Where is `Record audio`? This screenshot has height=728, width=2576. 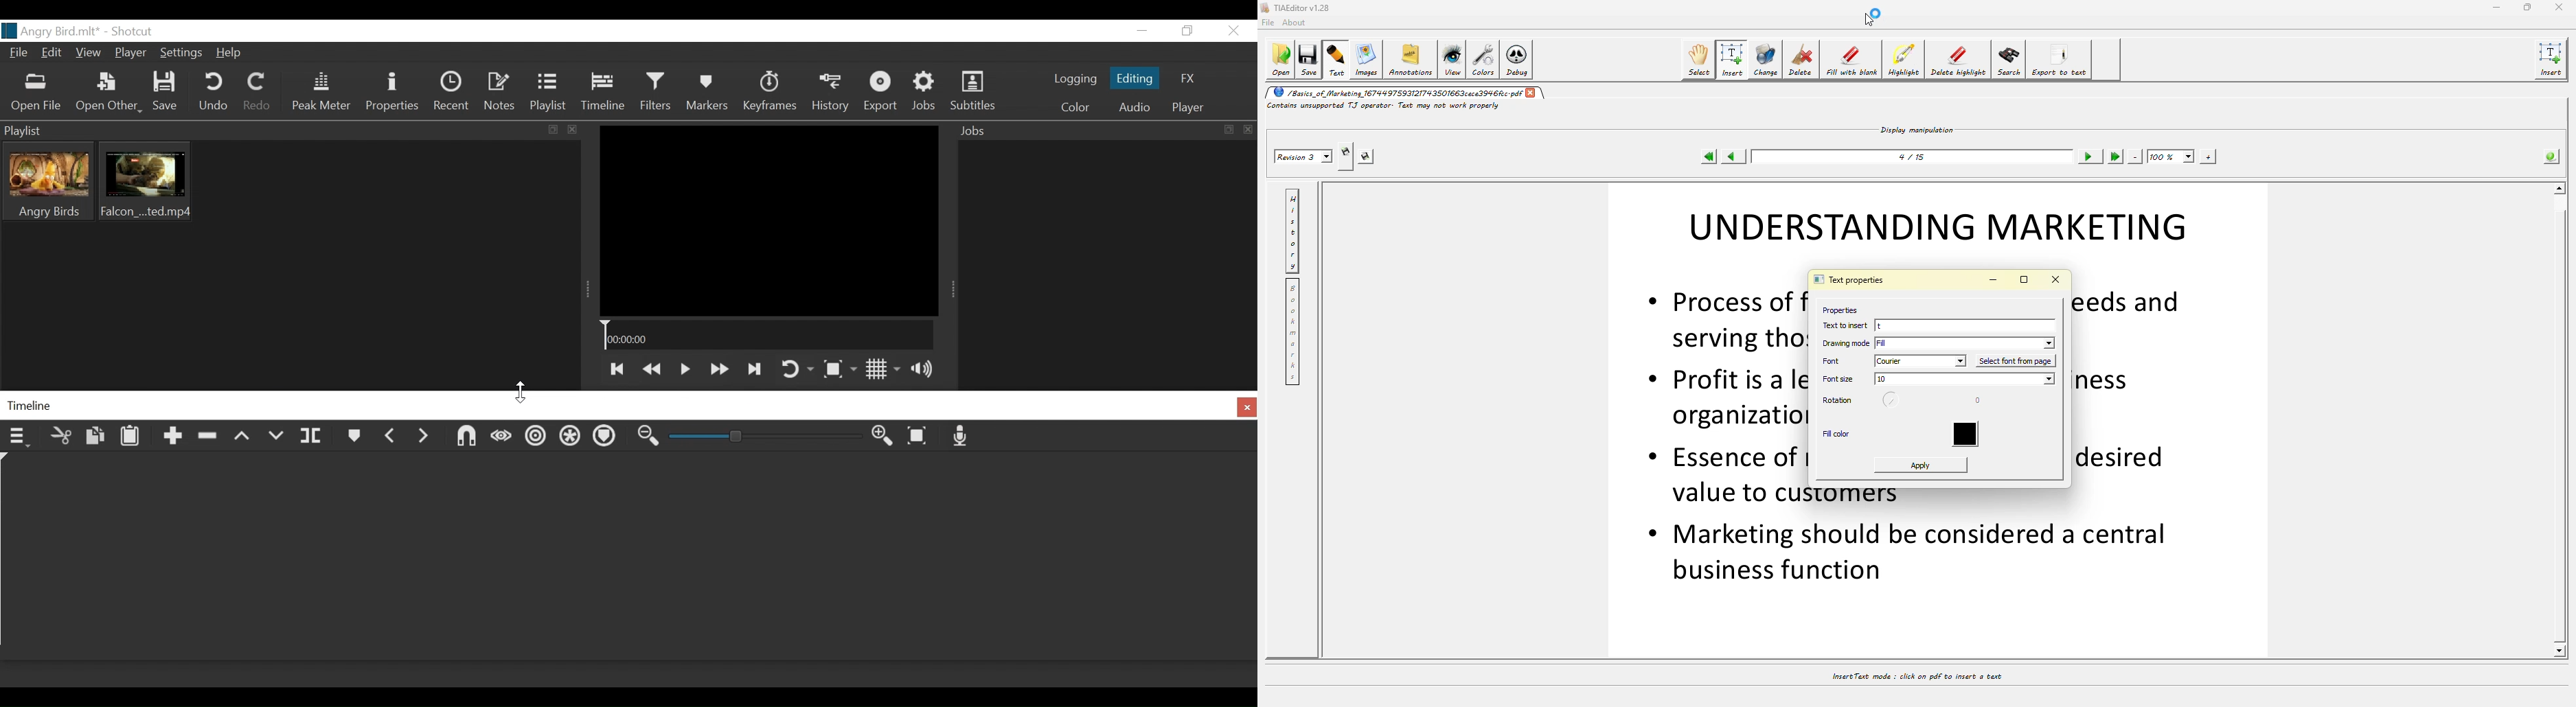
Record audio is located at coordinates (964, 437).